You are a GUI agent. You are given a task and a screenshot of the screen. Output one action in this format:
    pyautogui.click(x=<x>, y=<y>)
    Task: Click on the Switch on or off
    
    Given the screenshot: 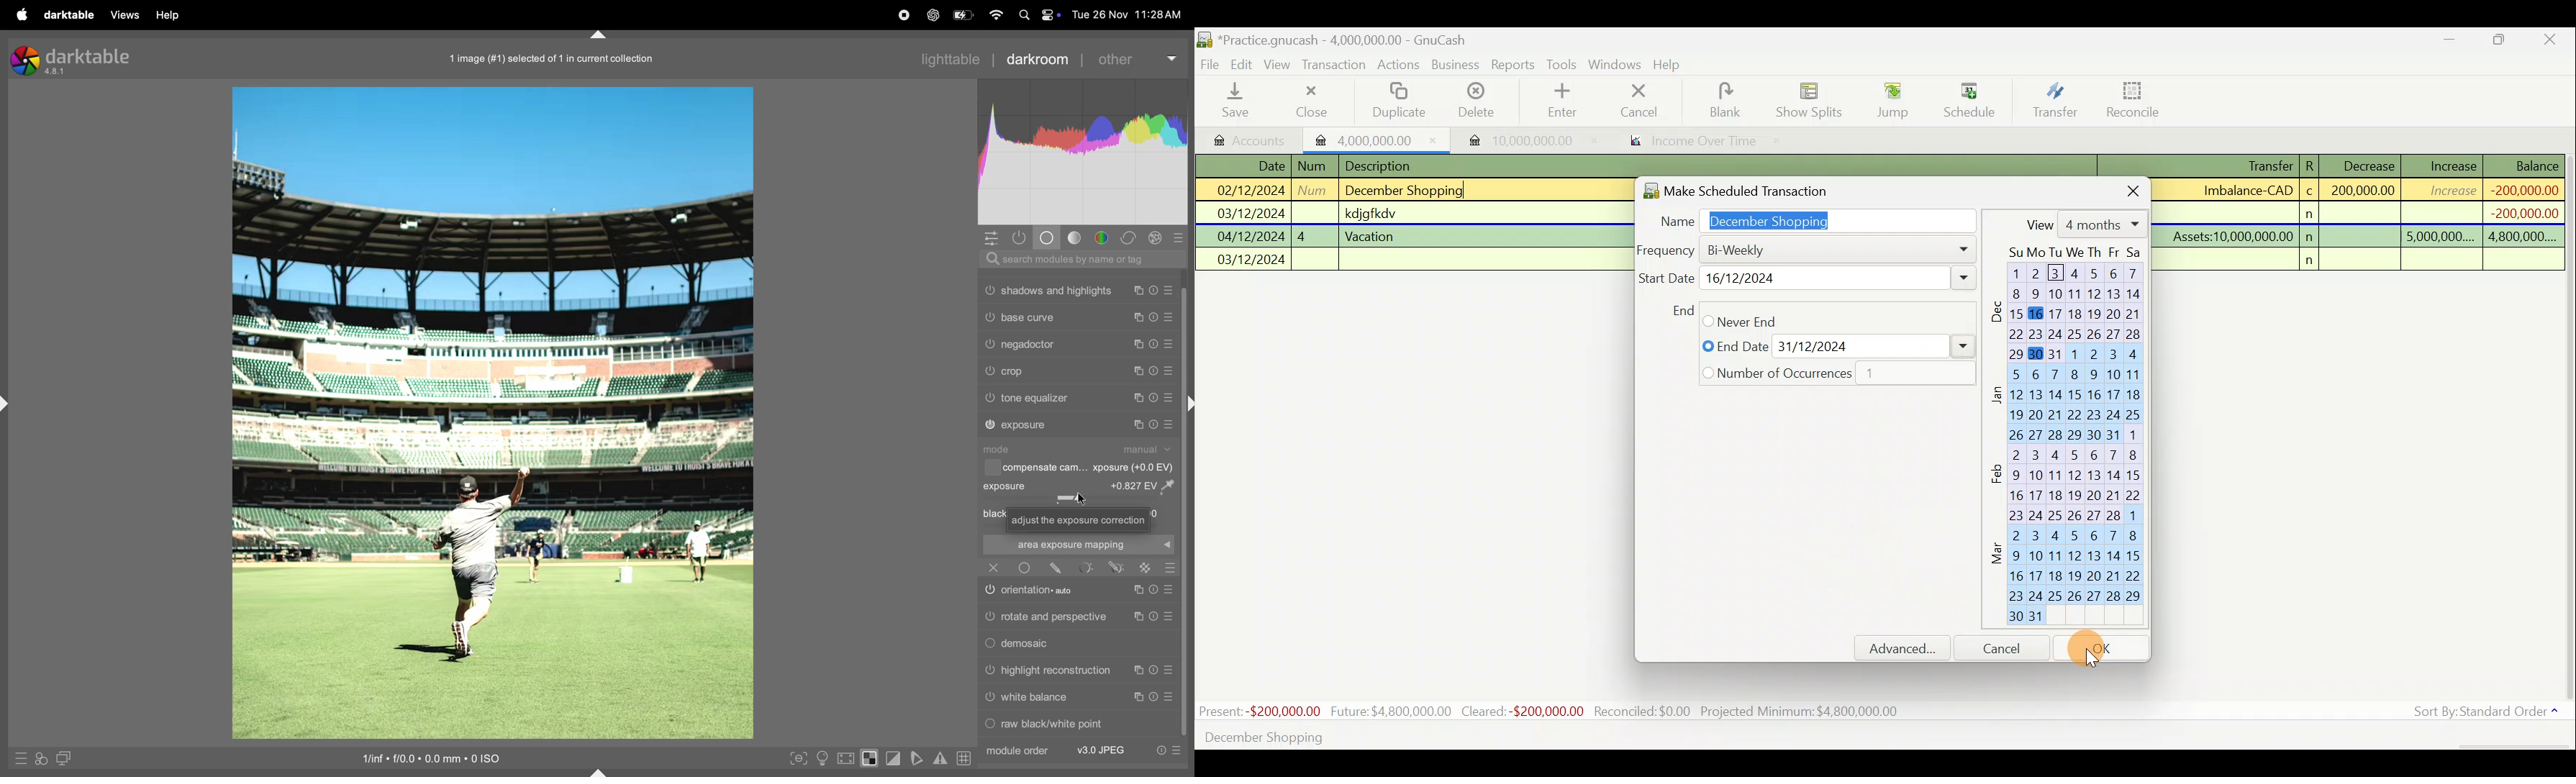 What is the action you would take?
    pyautogui.click(x=990, y=671)
    